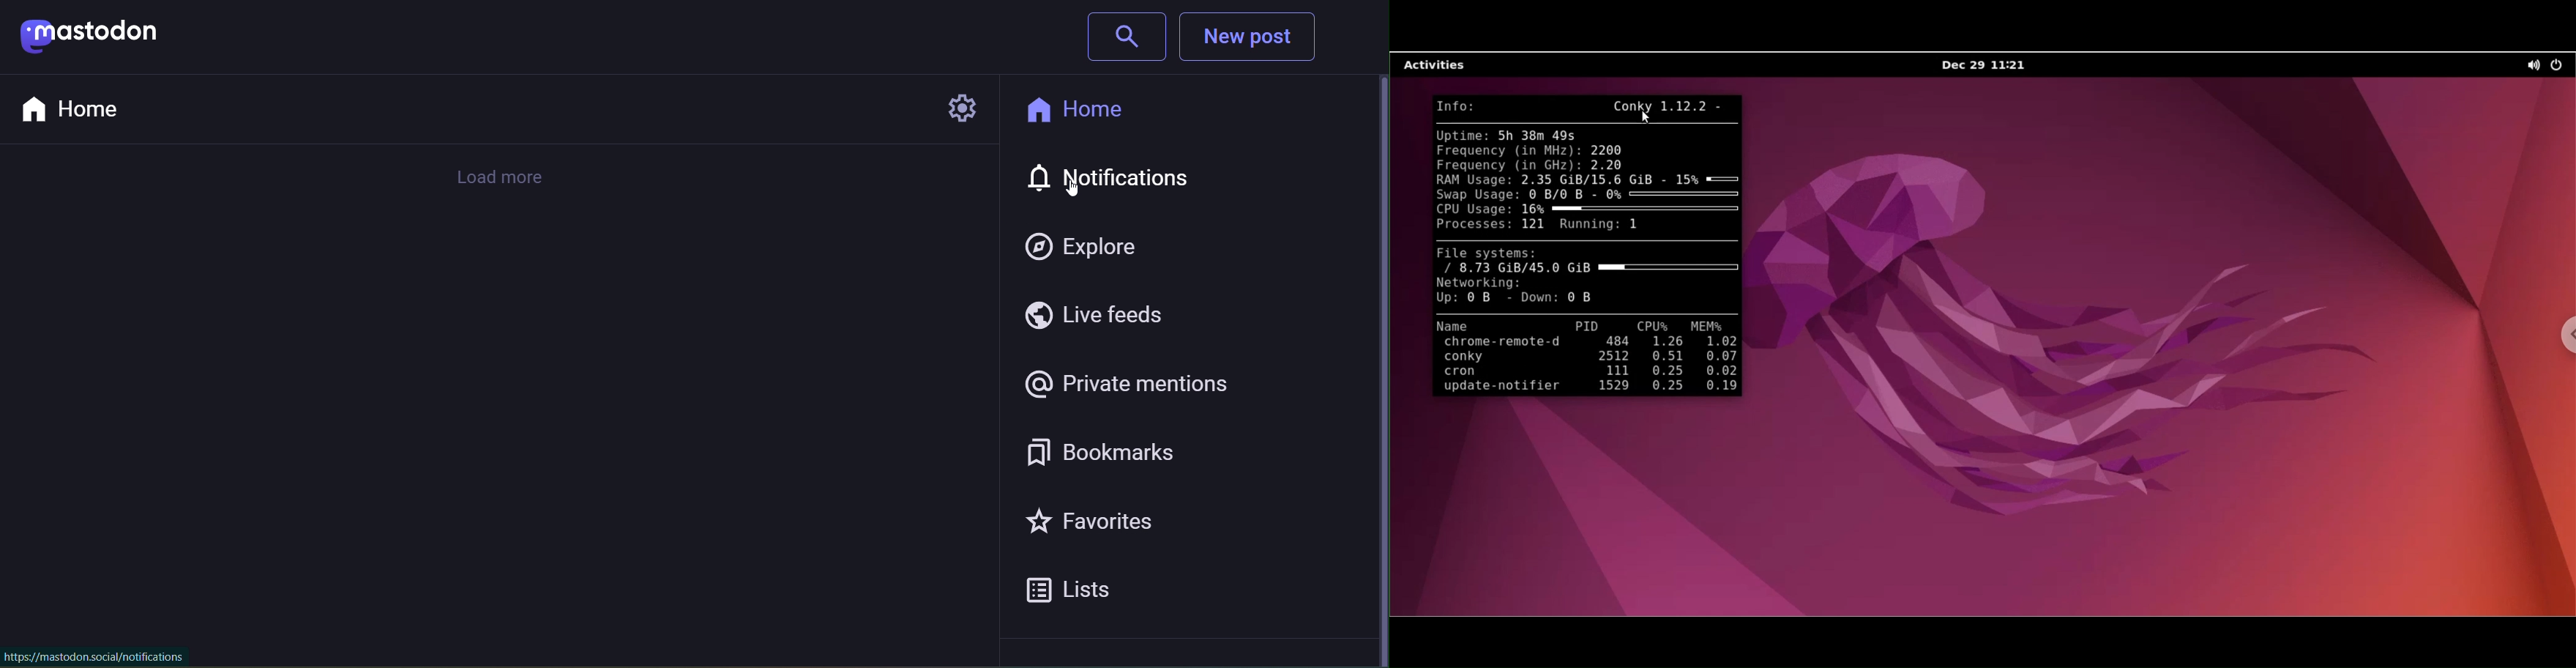 Image resolution: width=2576 pixels, height=672 pixels. Describe the element at coordinates (132, 37) in the screenshot. I see `mastodon` at that location.